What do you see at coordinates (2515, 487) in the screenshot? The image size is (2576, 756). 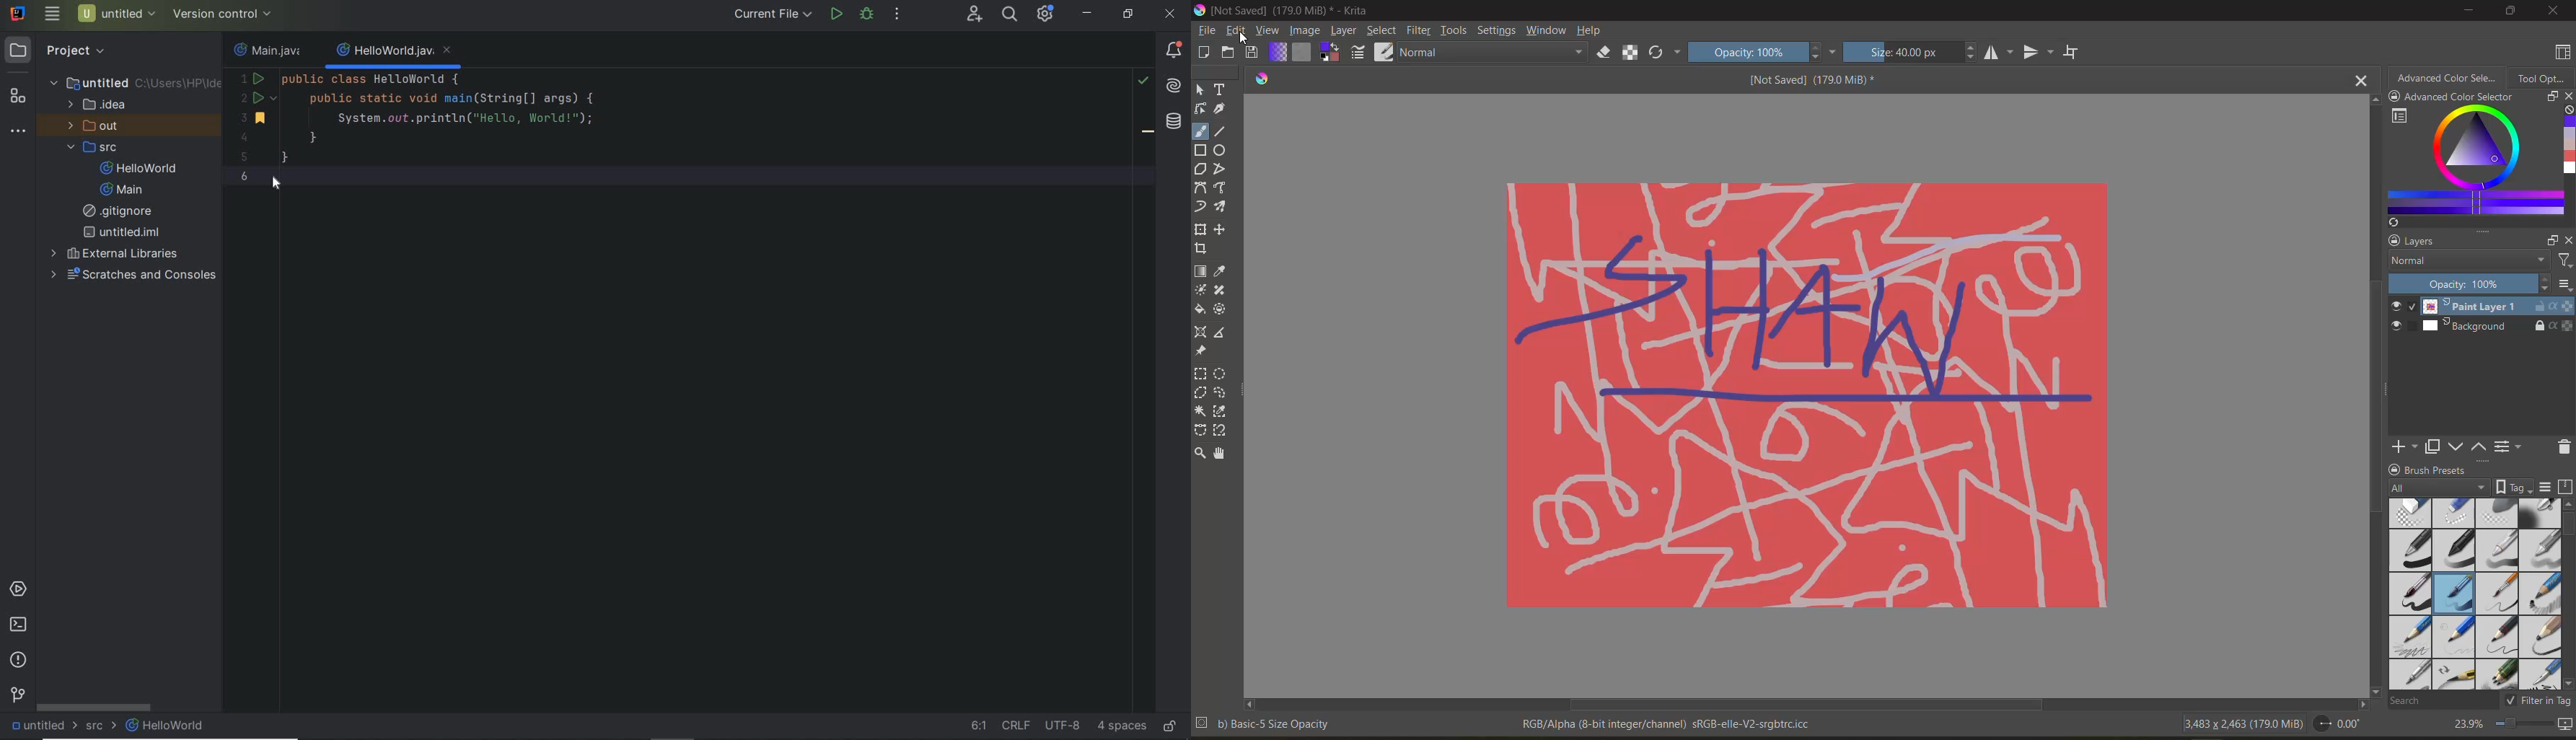 I see `Tag` at bounding box center [2515, 487].